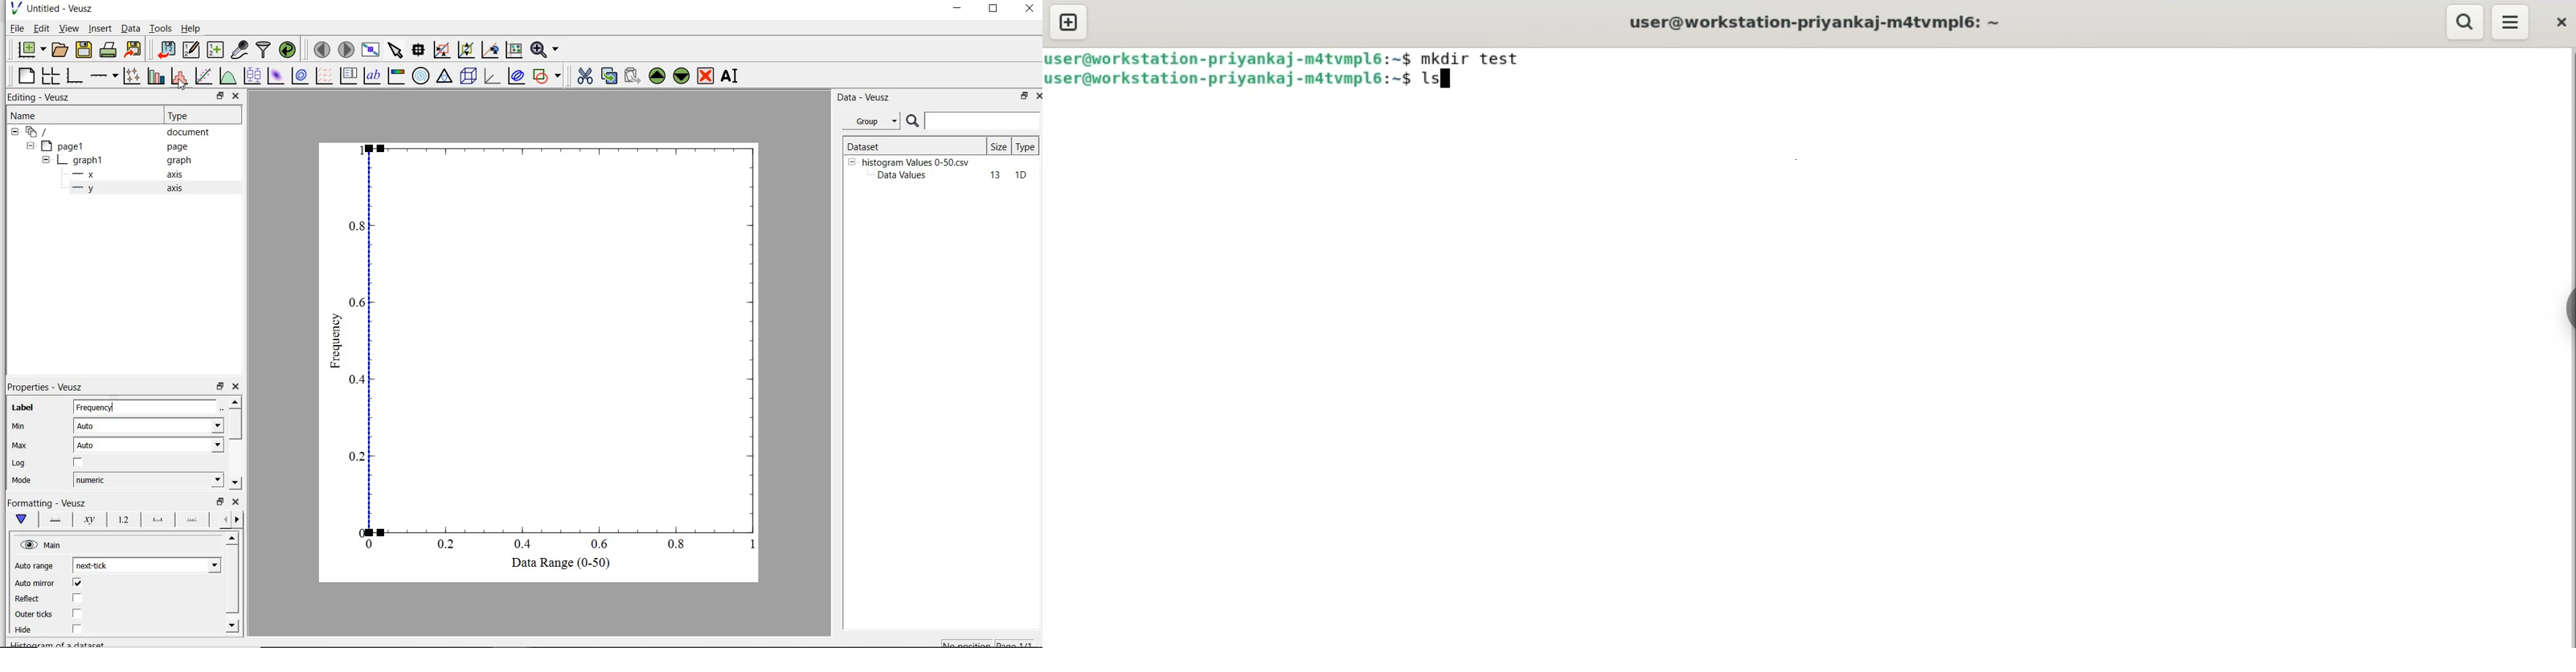 This screenshot has width=2576, height=672. Describe the element at coordinates (157, 520) in the screenshot. I see `major ticks` at that location.